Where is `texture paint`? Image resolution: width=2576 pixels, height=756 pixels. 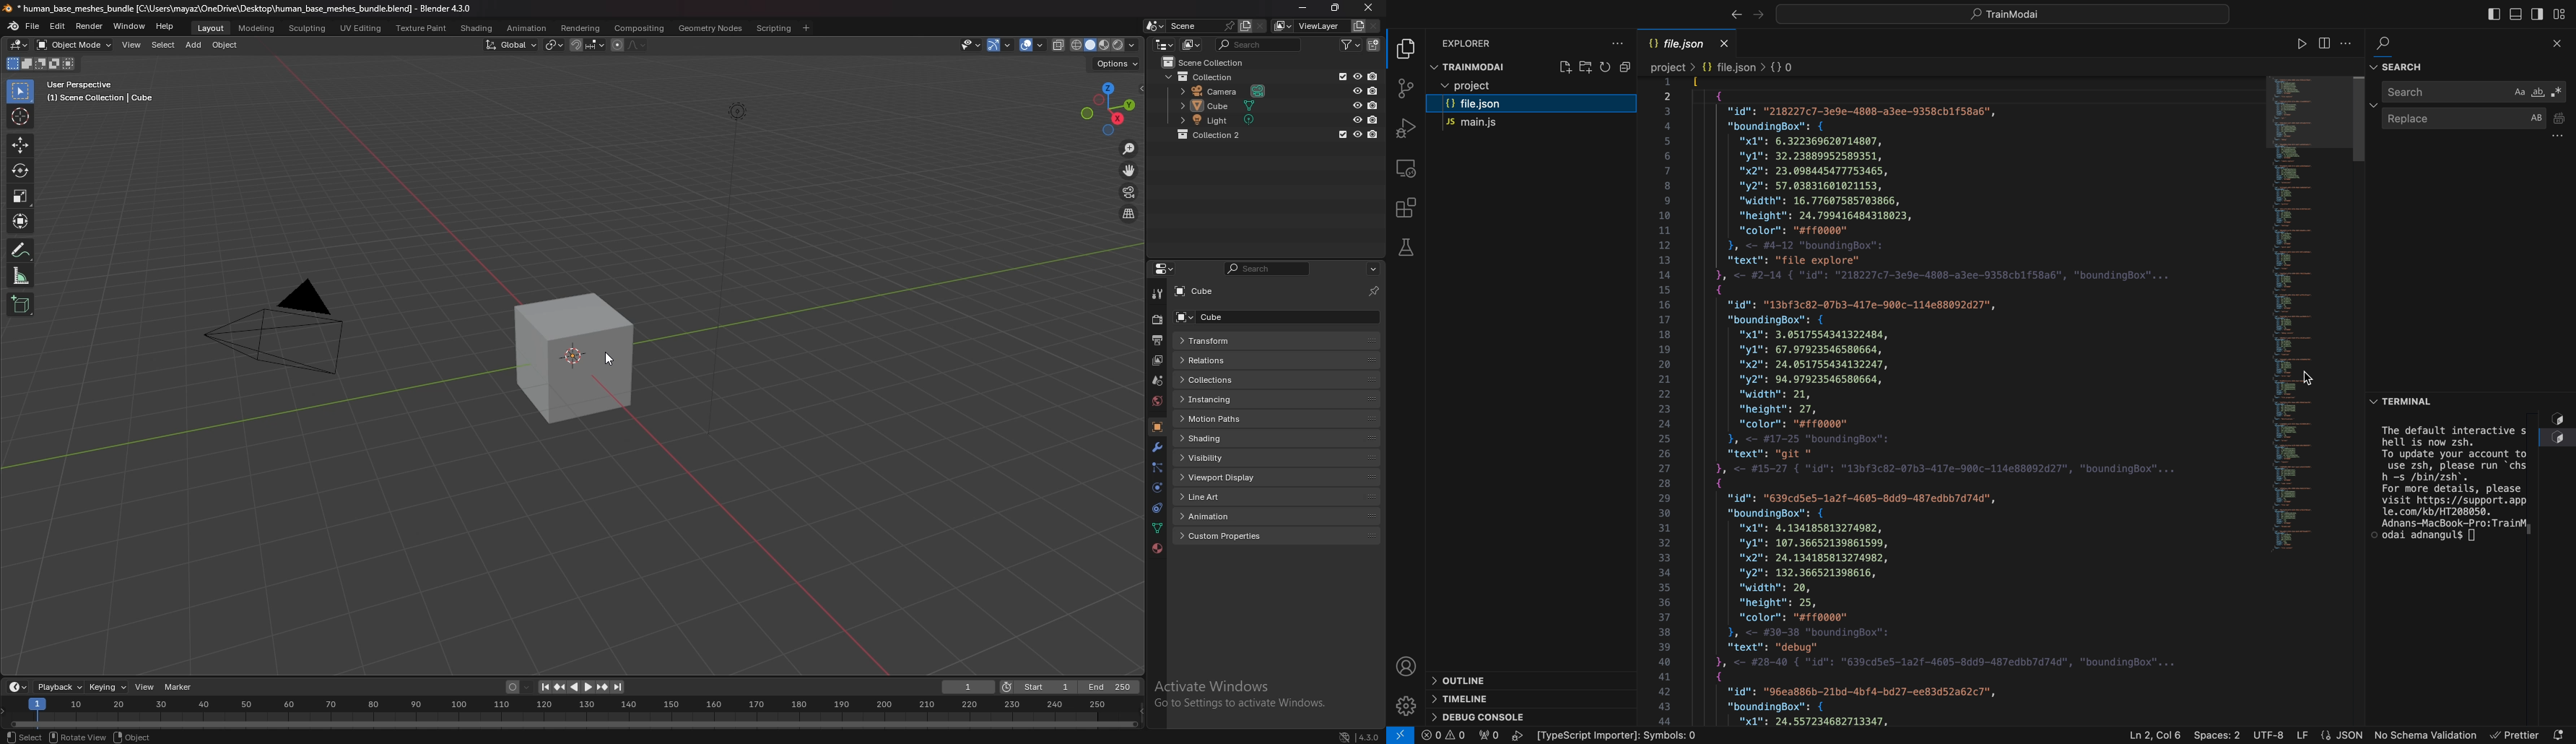
texture paint is located at coordinates (422, 28).